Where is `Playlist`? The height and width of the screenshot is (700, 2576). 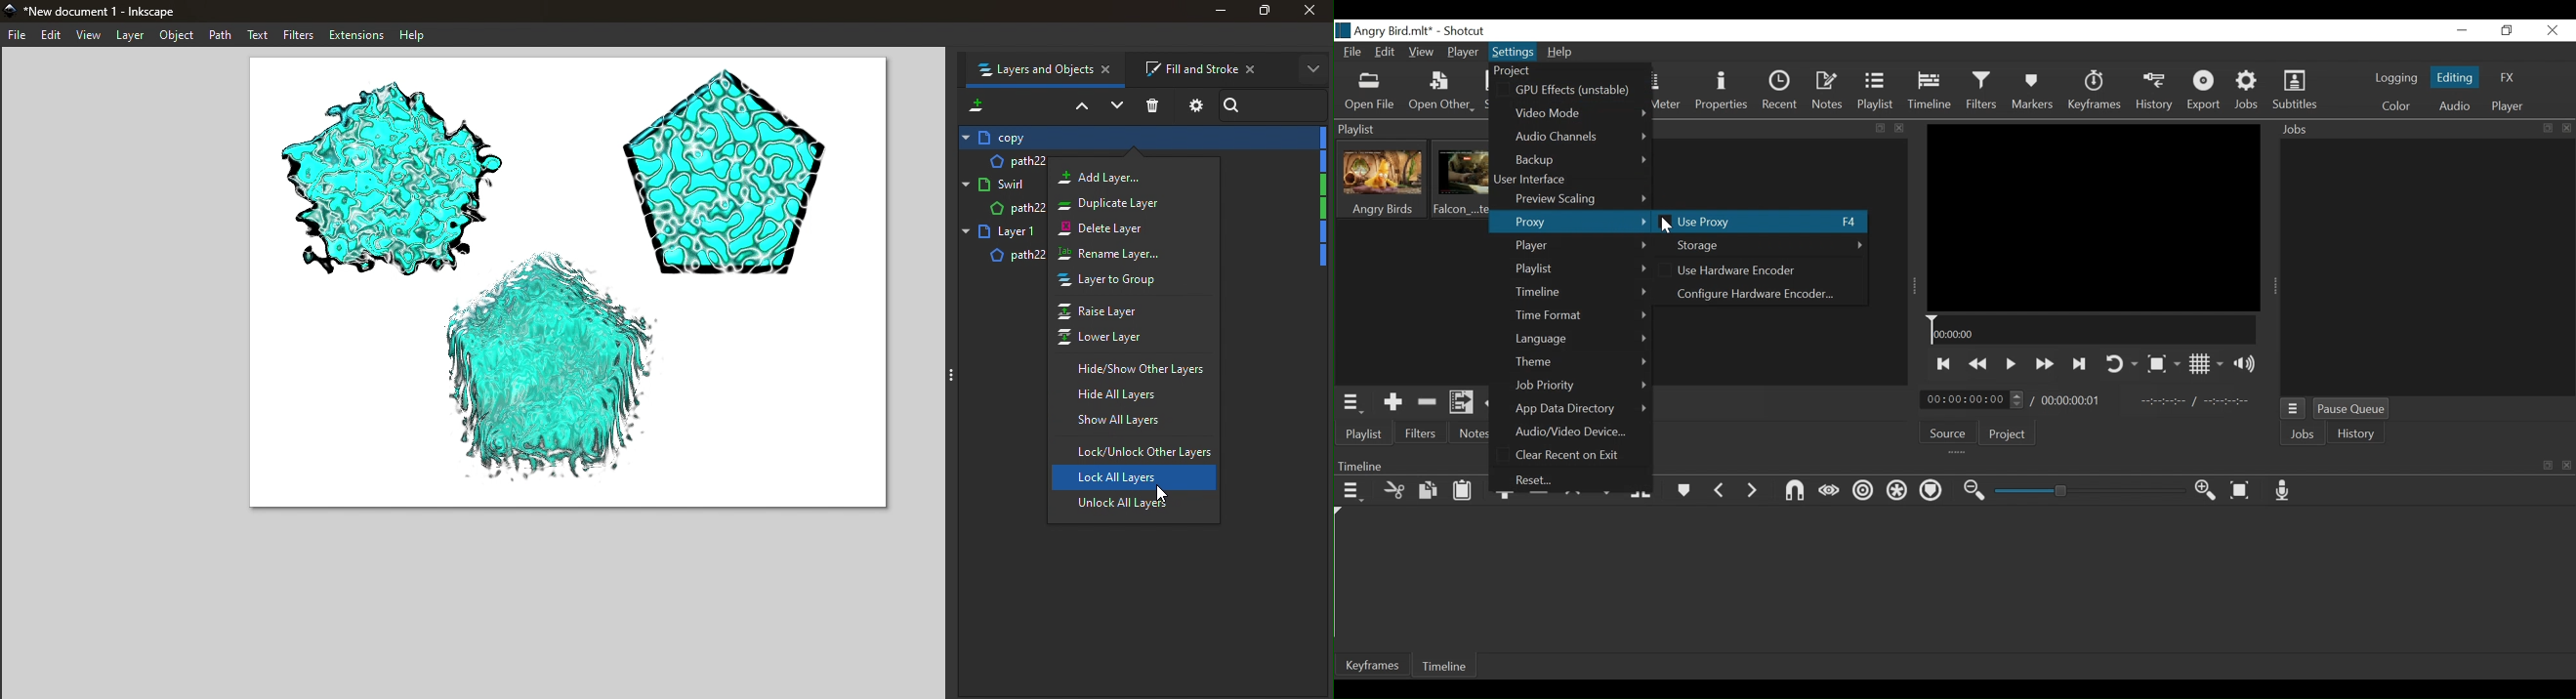
Playlist is located at coordinates (1582, 267).